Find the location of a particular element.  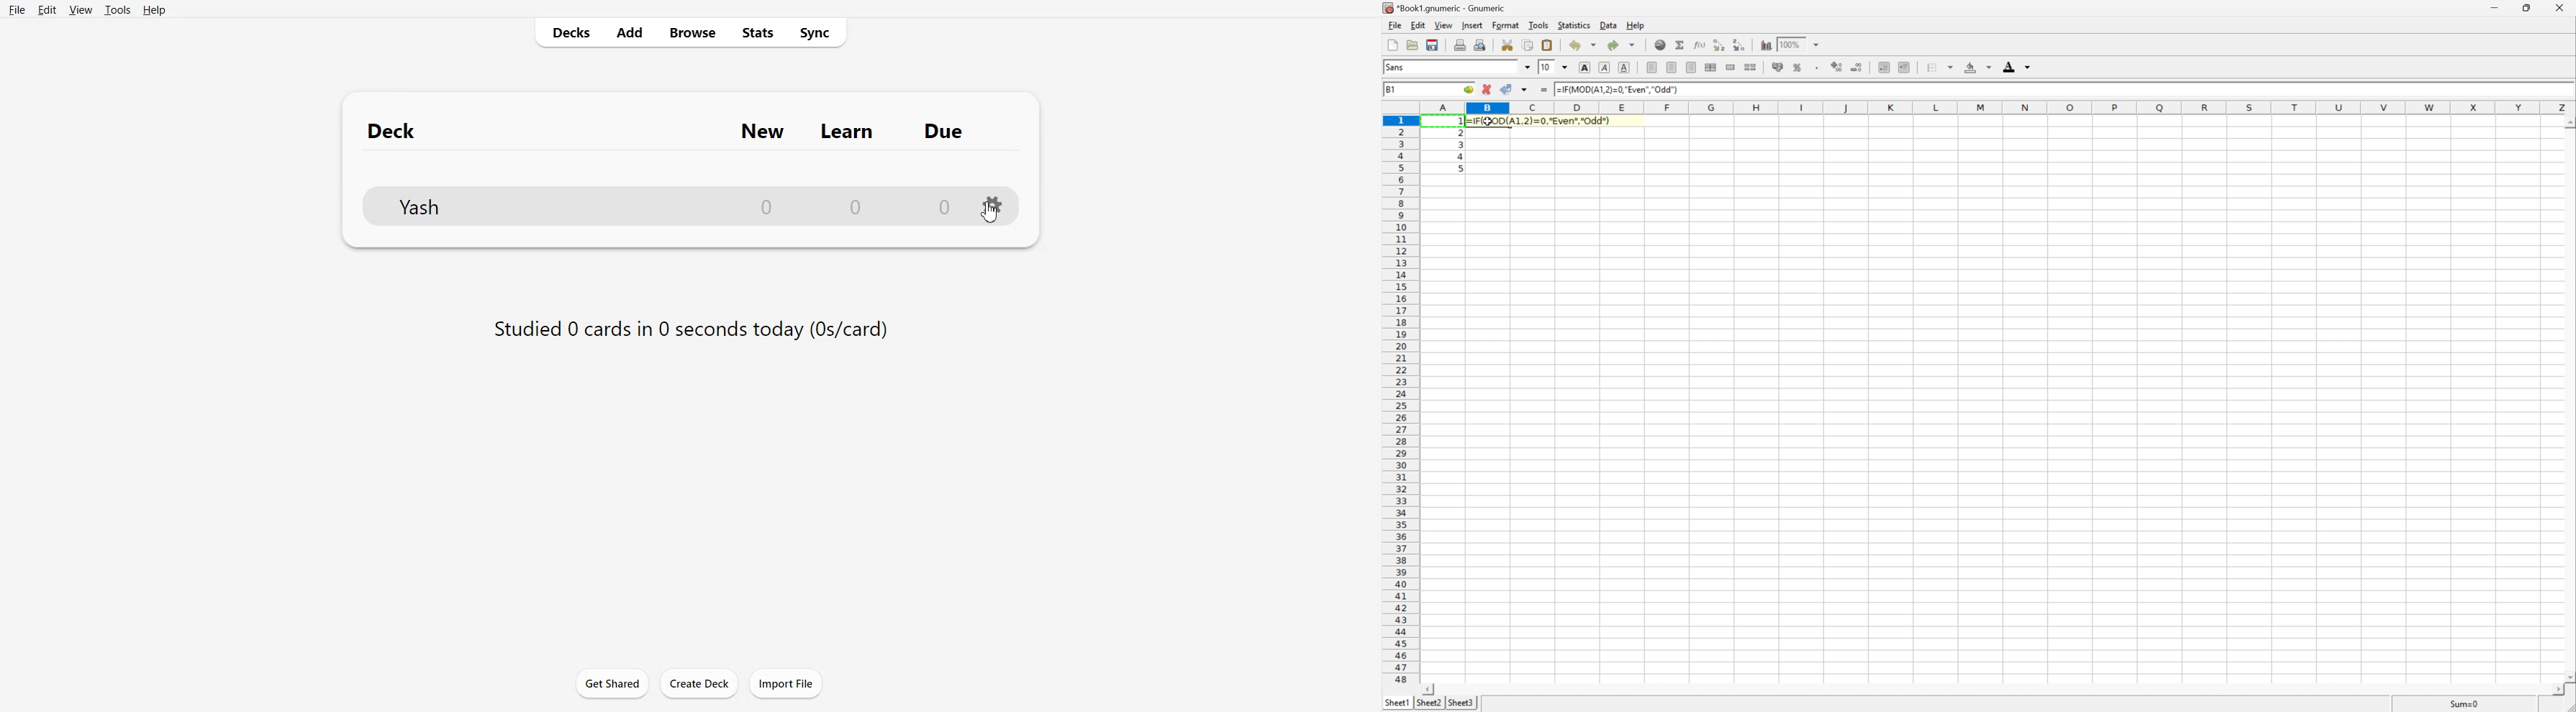

Cancel changes is located at coordinates (1485, 89).